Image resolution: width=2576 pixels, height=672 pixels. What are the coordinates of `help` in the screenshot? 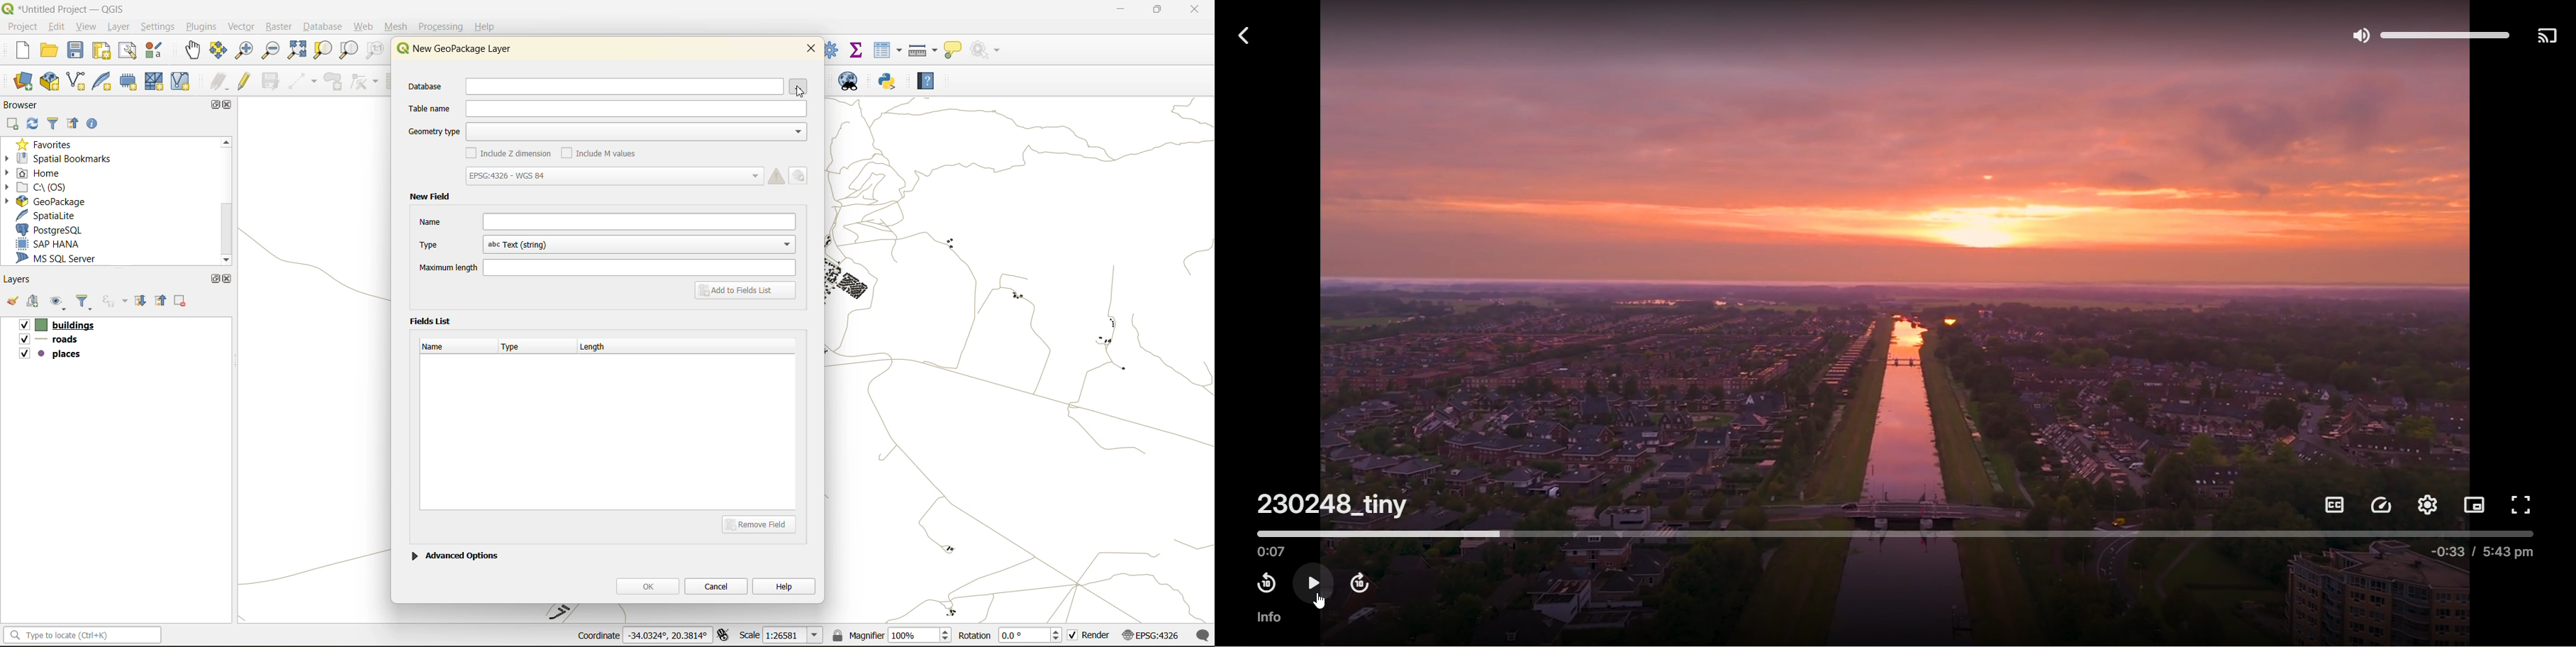 It's located at (926, 83).